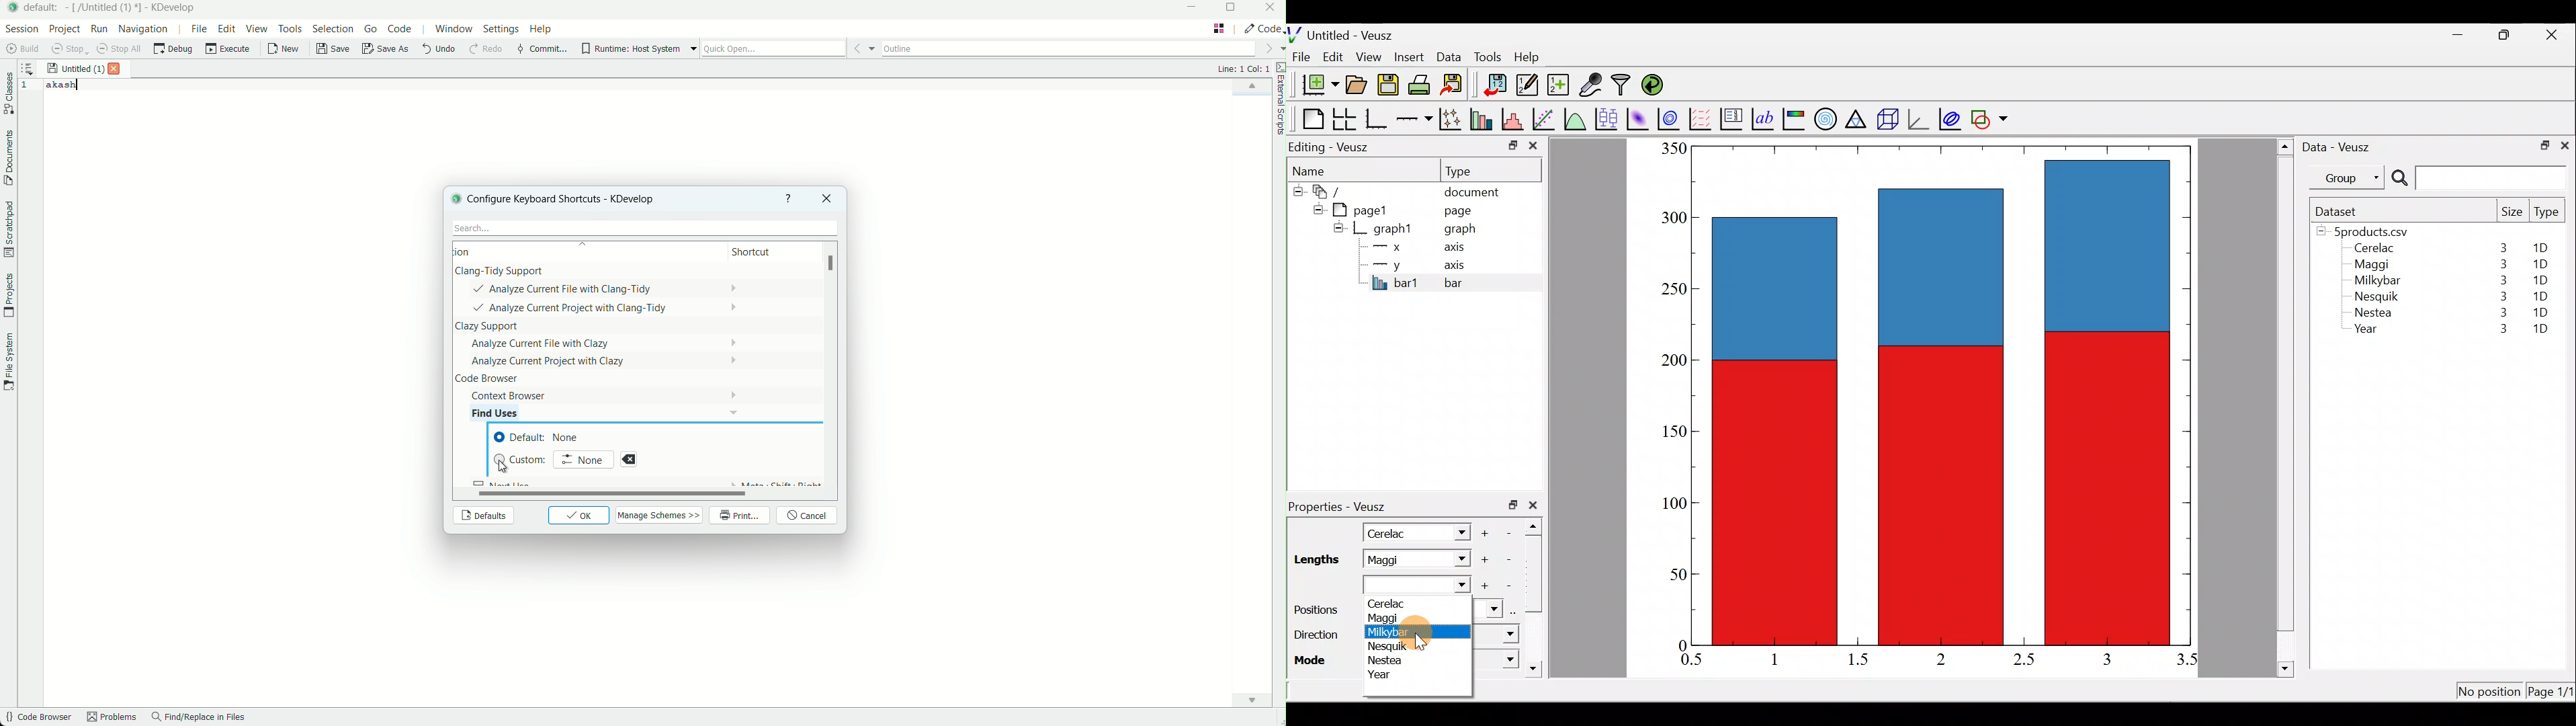 The image size is (2576, 728). What do you see at coordinates (2341, 211) in the screenshot?
I see `Dataset` at bounding box center [2341, 211].